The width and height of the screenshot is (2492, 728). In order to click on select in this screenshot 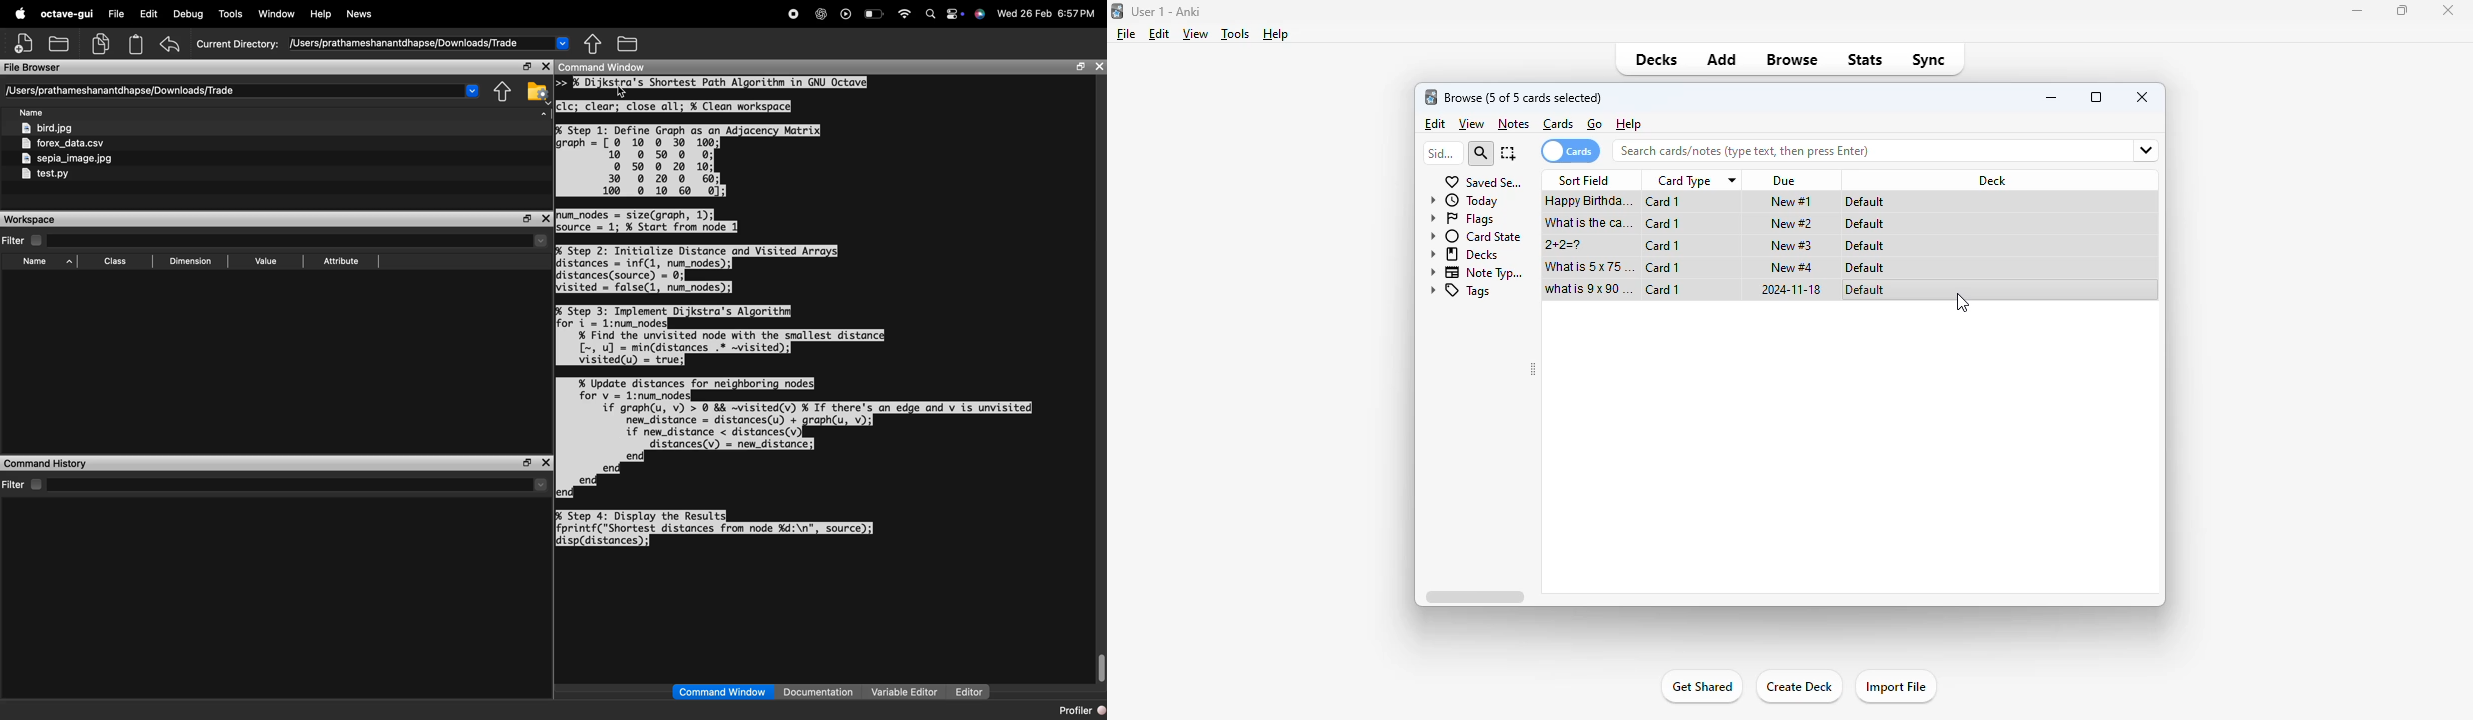, I will do `click(1509, 153)`.